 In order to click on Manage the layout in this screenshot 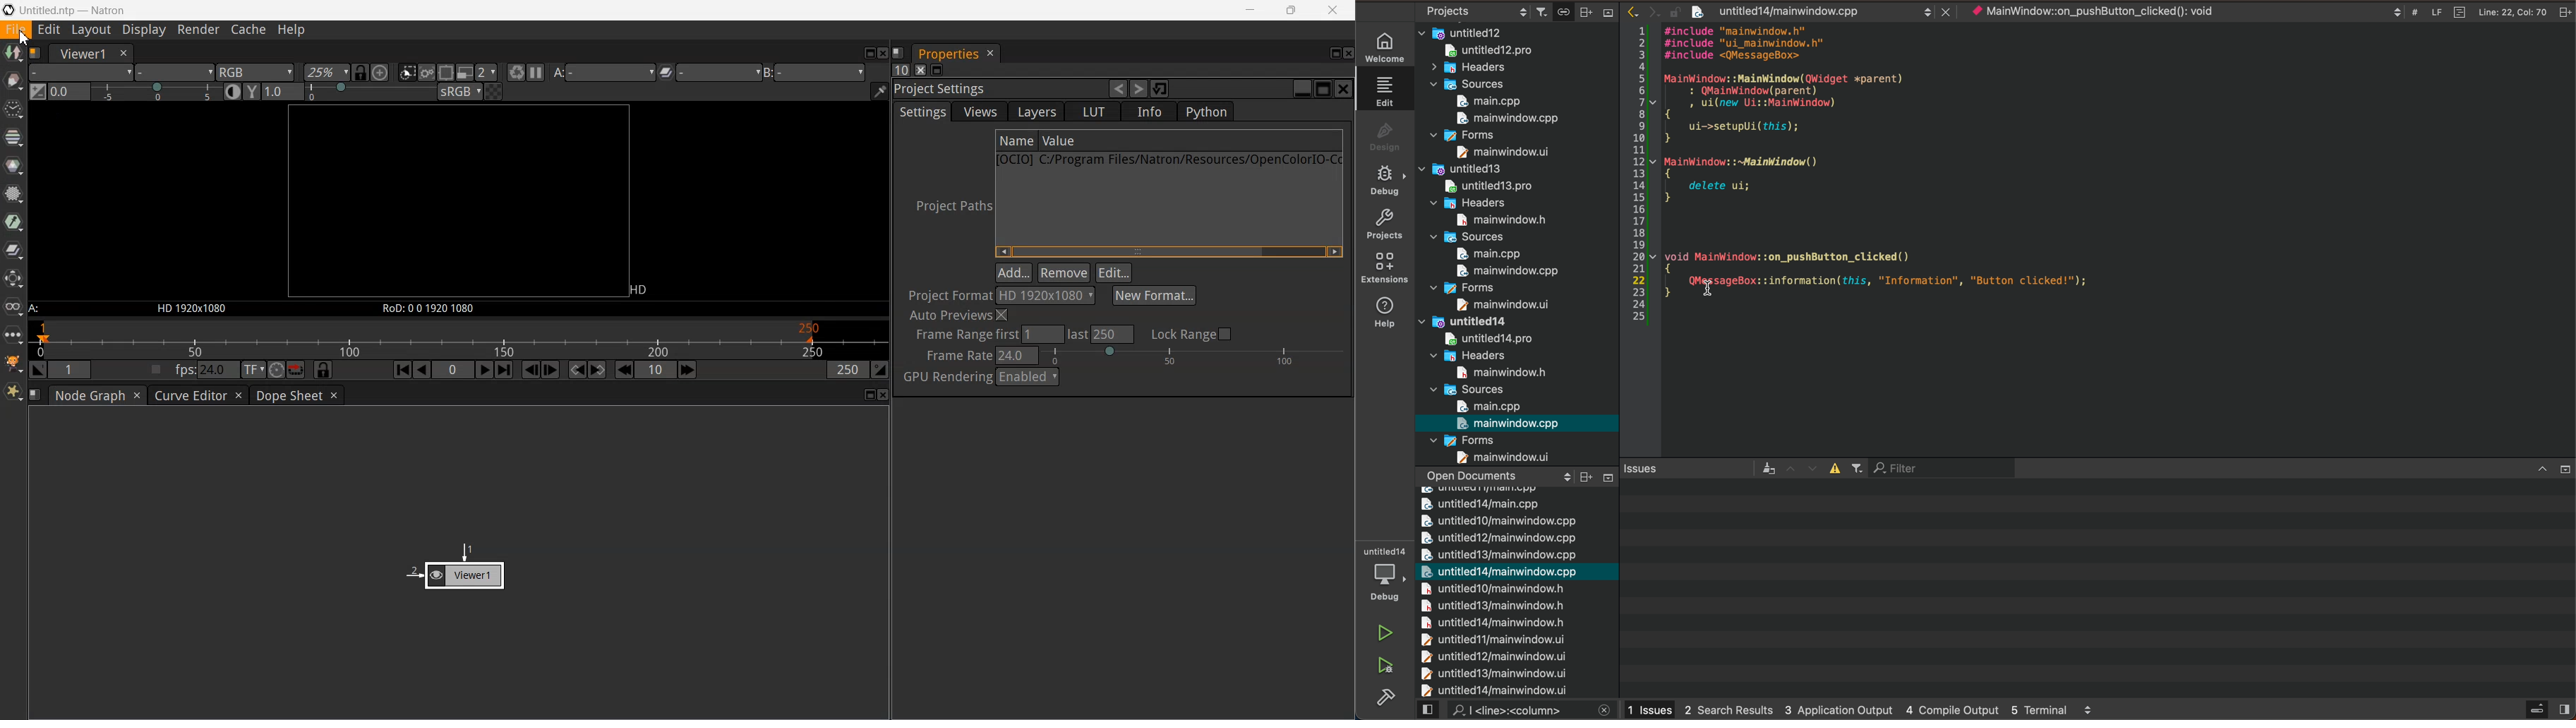, I will do `click(35, 395)`.